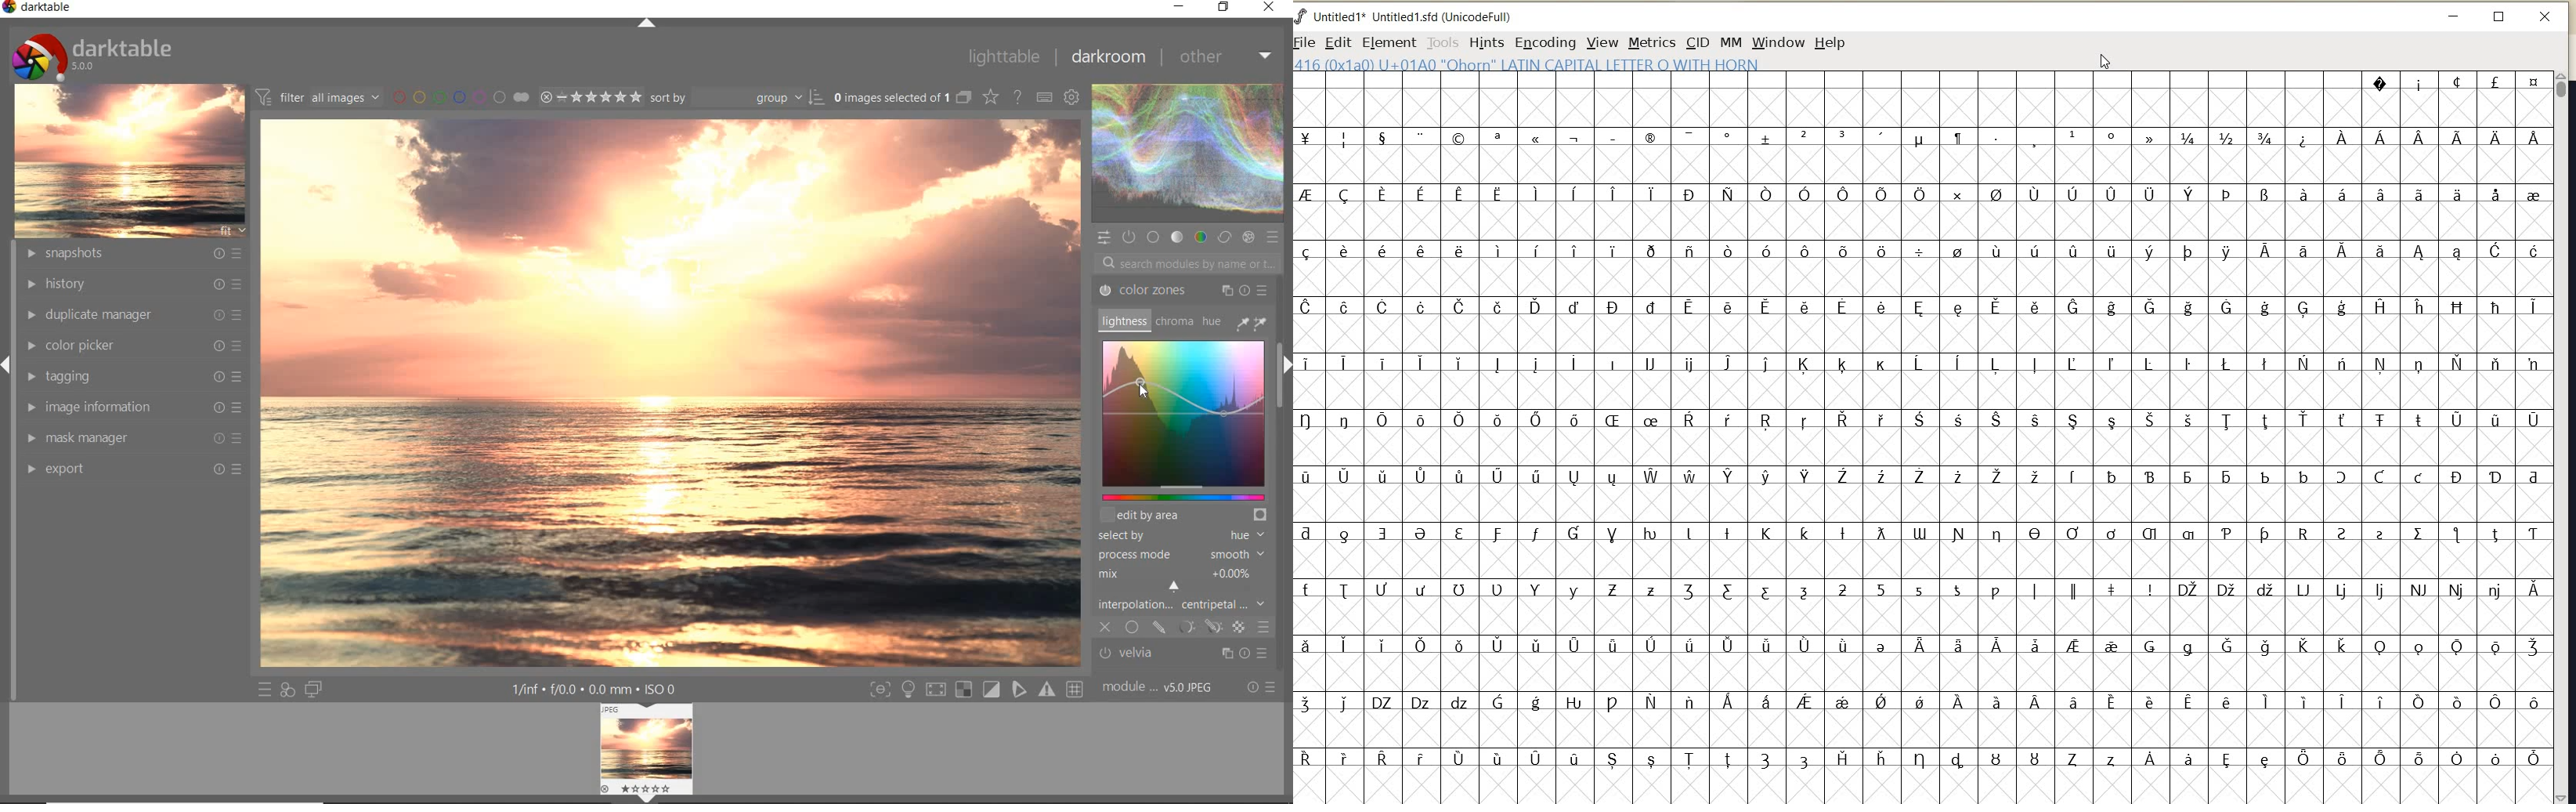  What do you see at coordinates (2105, 61) in the screenshot?
I see `CURSOR` at bounding box center [2105, 61].